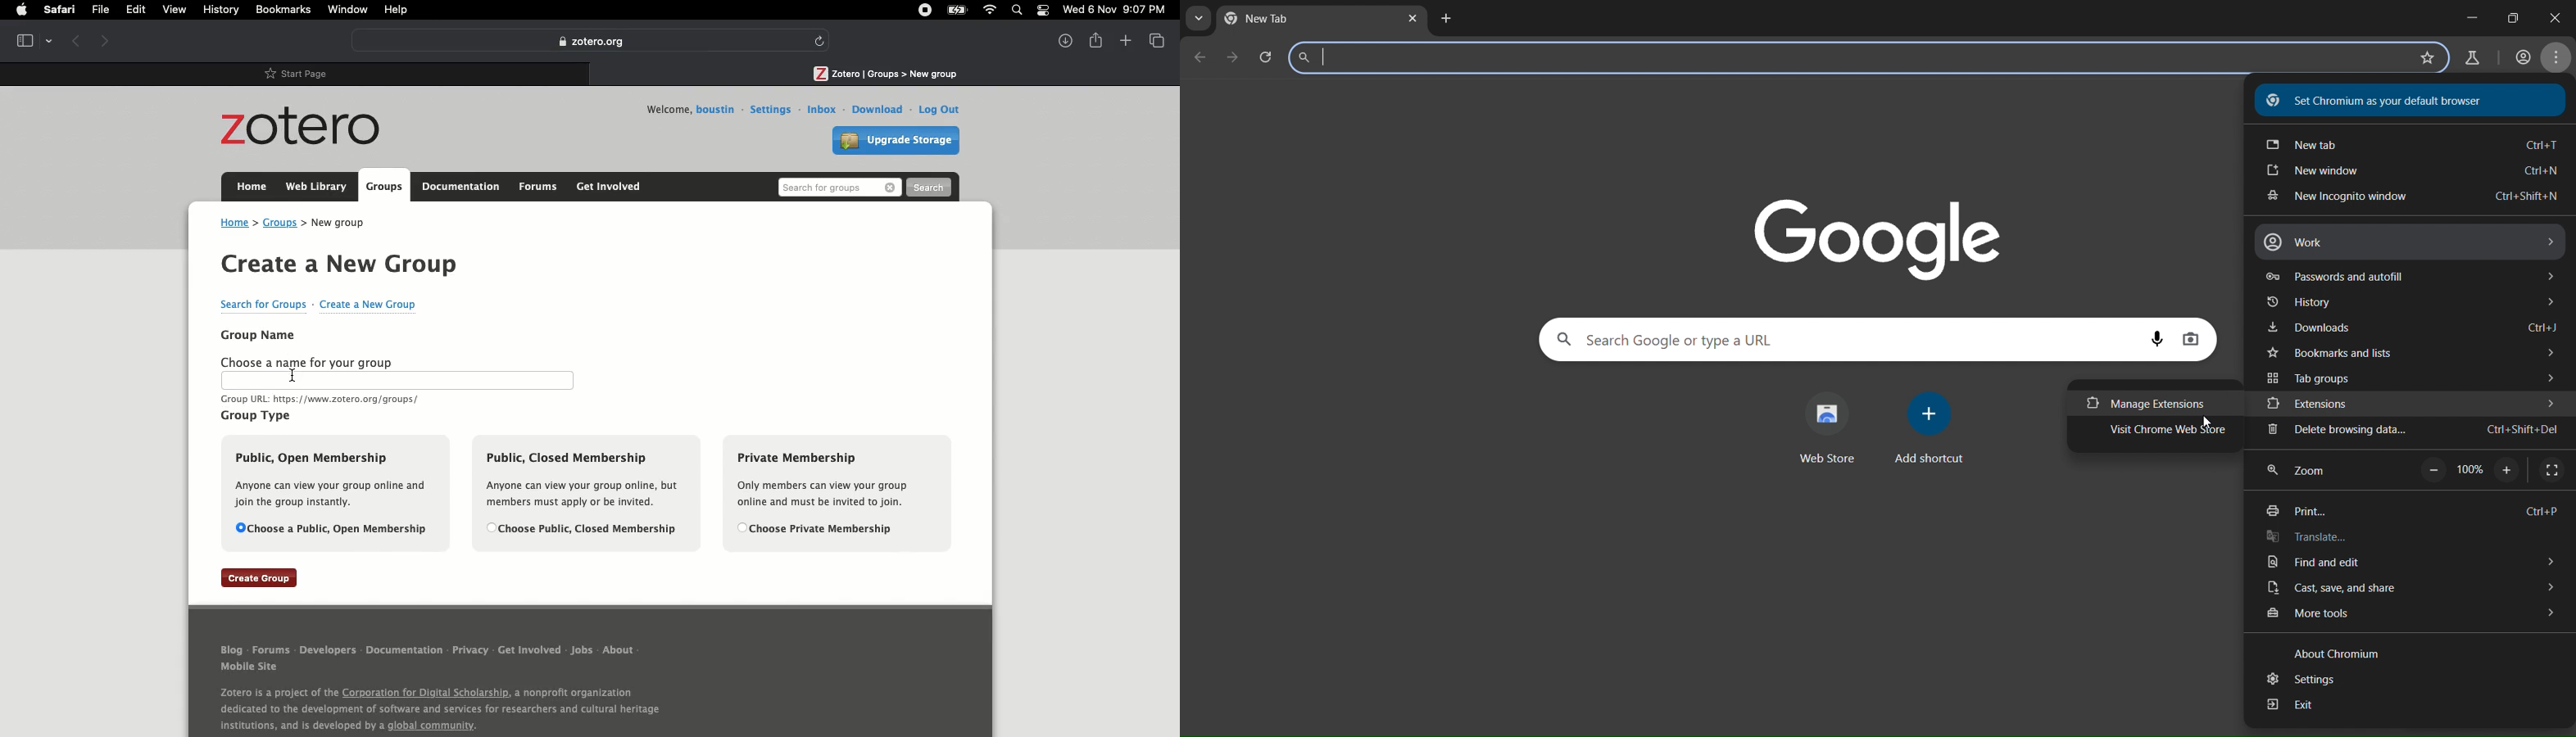 This screenshot has height=756, width=2576. I want to click on Bookmarks, so click(283, 10).